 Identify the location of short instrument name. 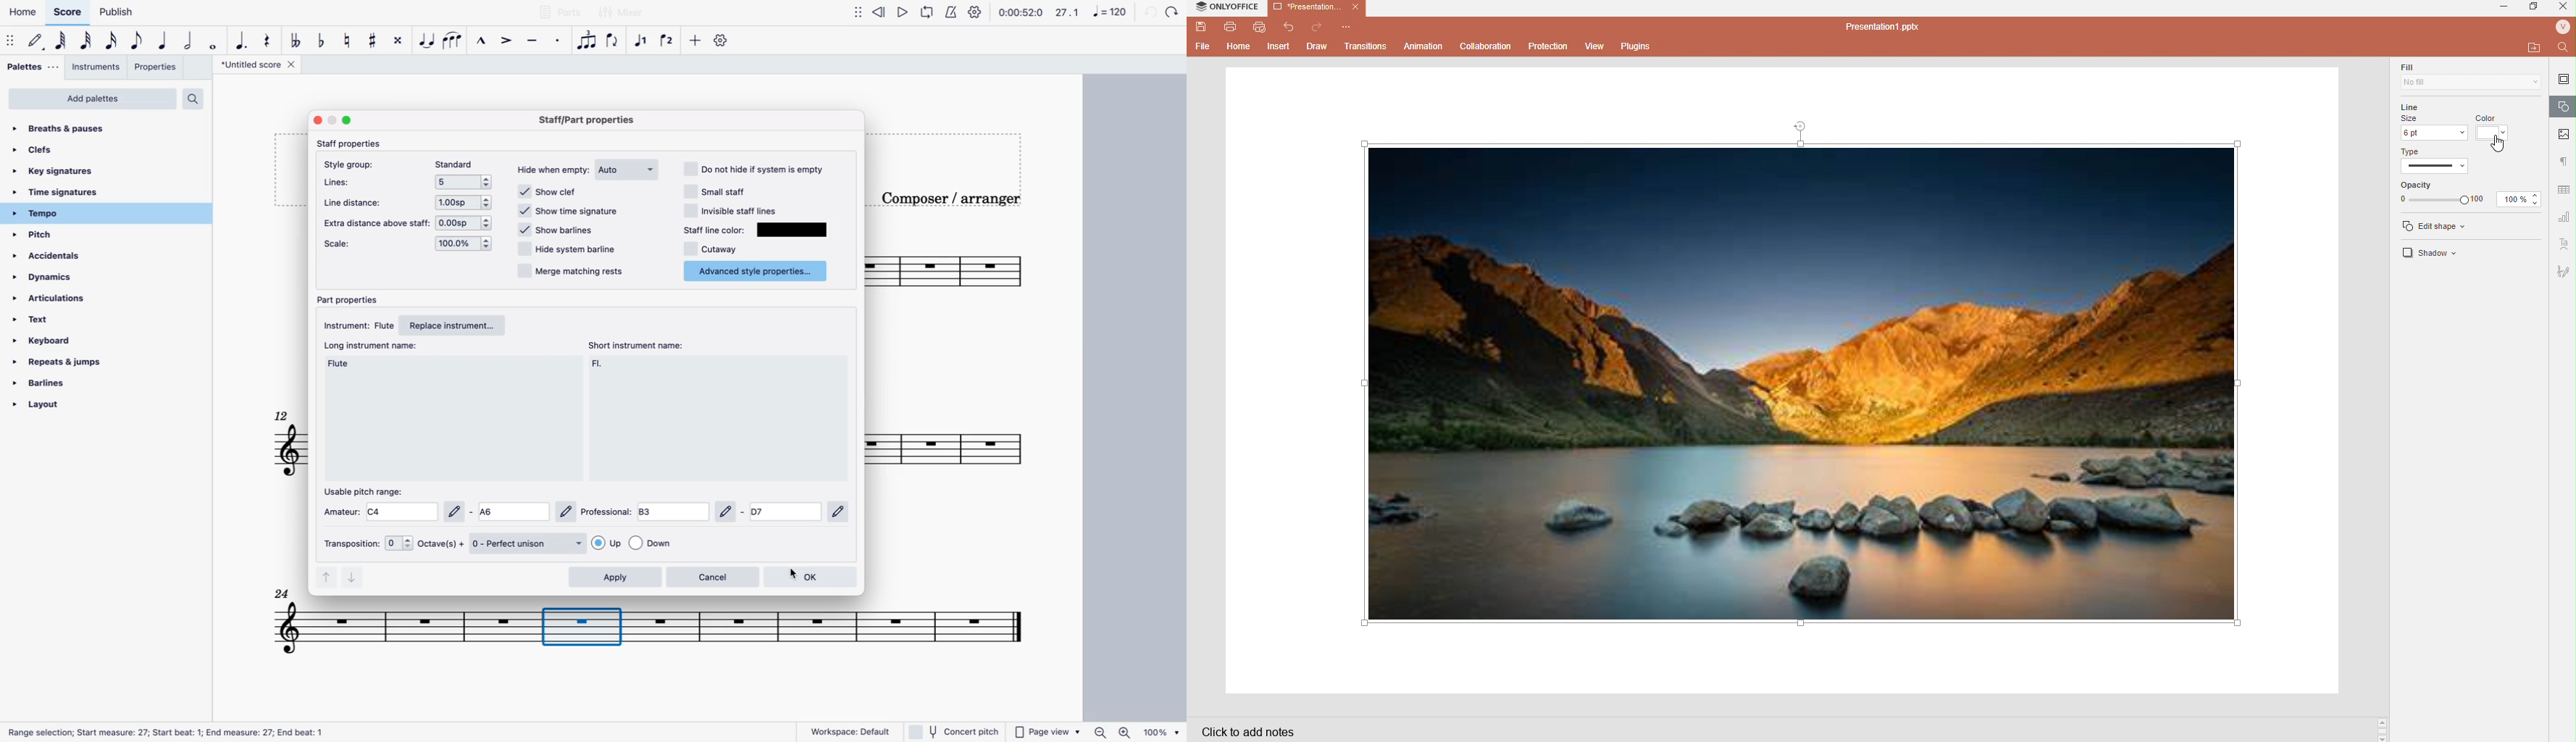
(636, 344).